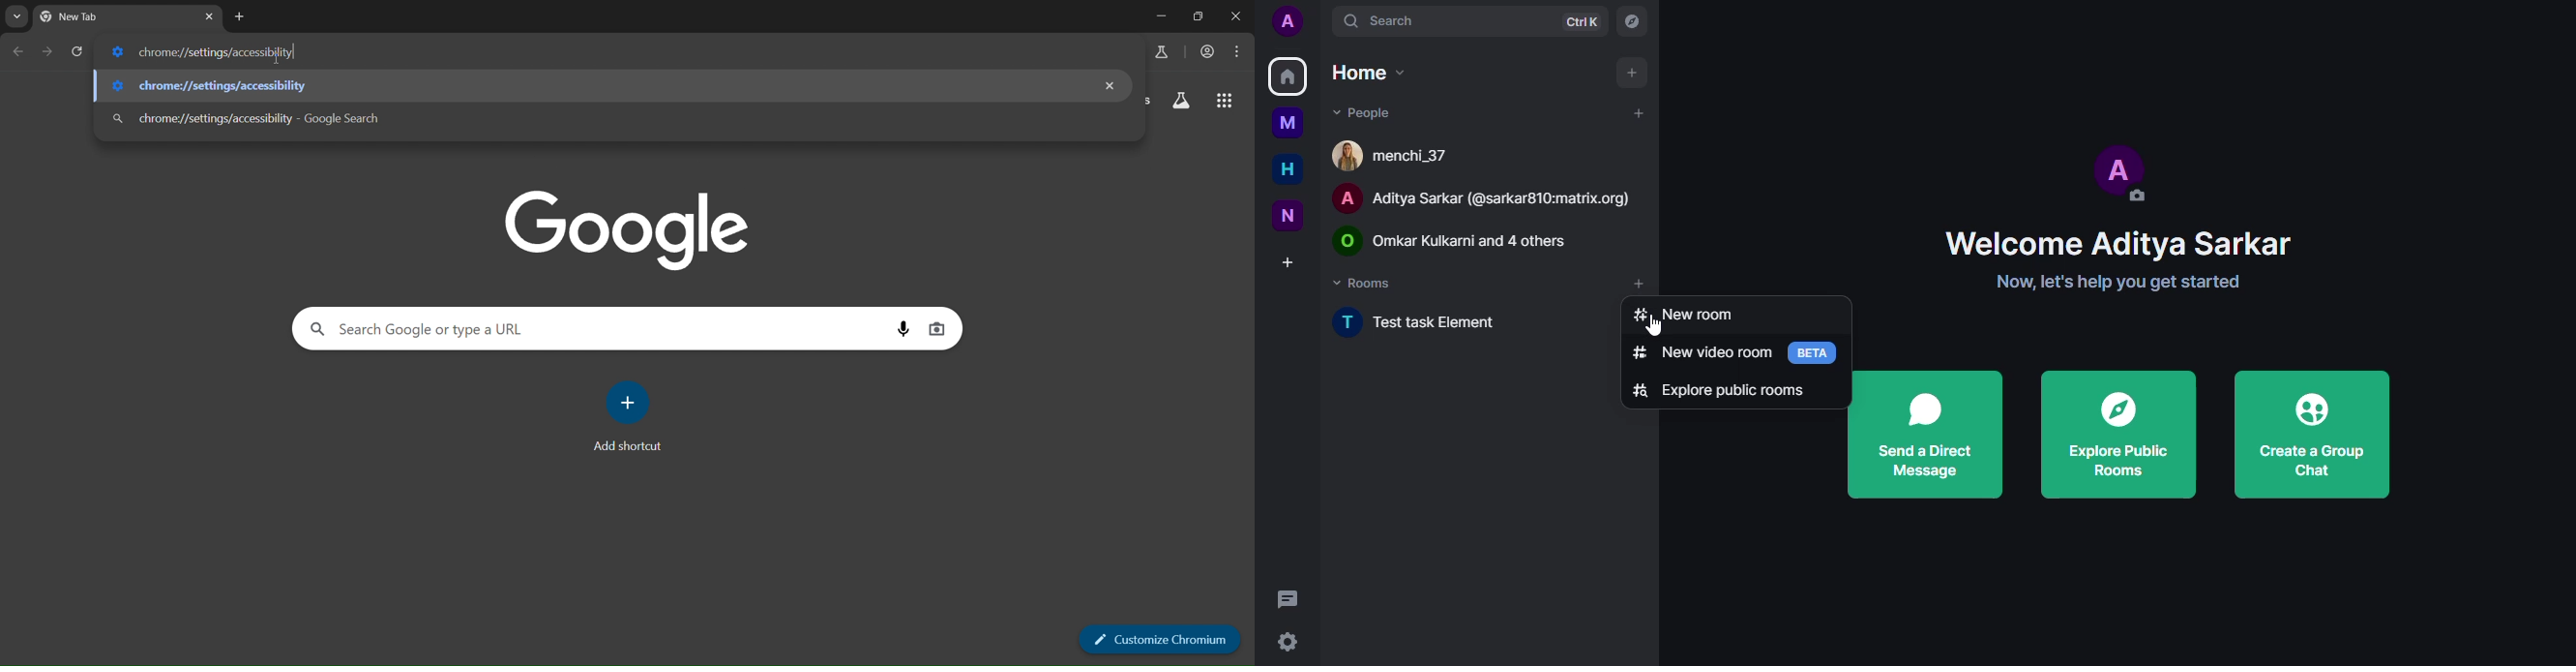  I want to click on new room, so click(1682, 314).